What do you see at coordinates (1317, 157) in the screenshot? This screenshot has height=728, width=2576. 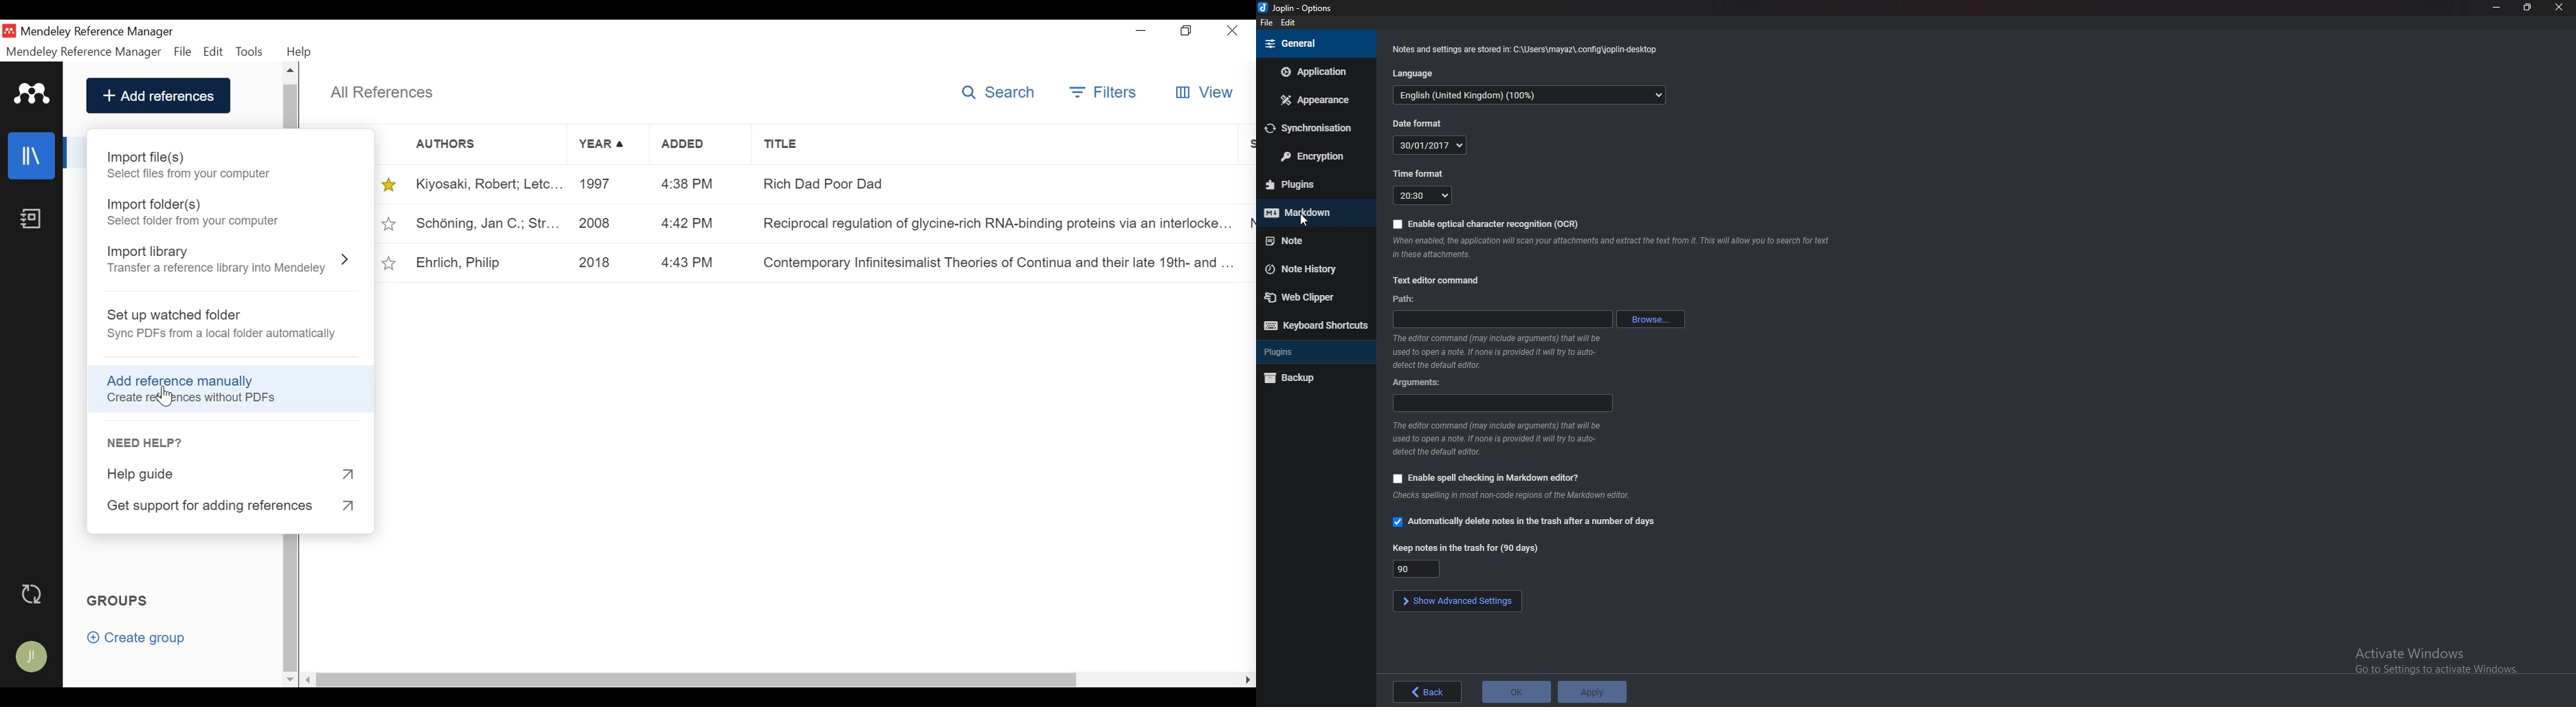 I see `Encryption` at bounding box center [1317, 157].